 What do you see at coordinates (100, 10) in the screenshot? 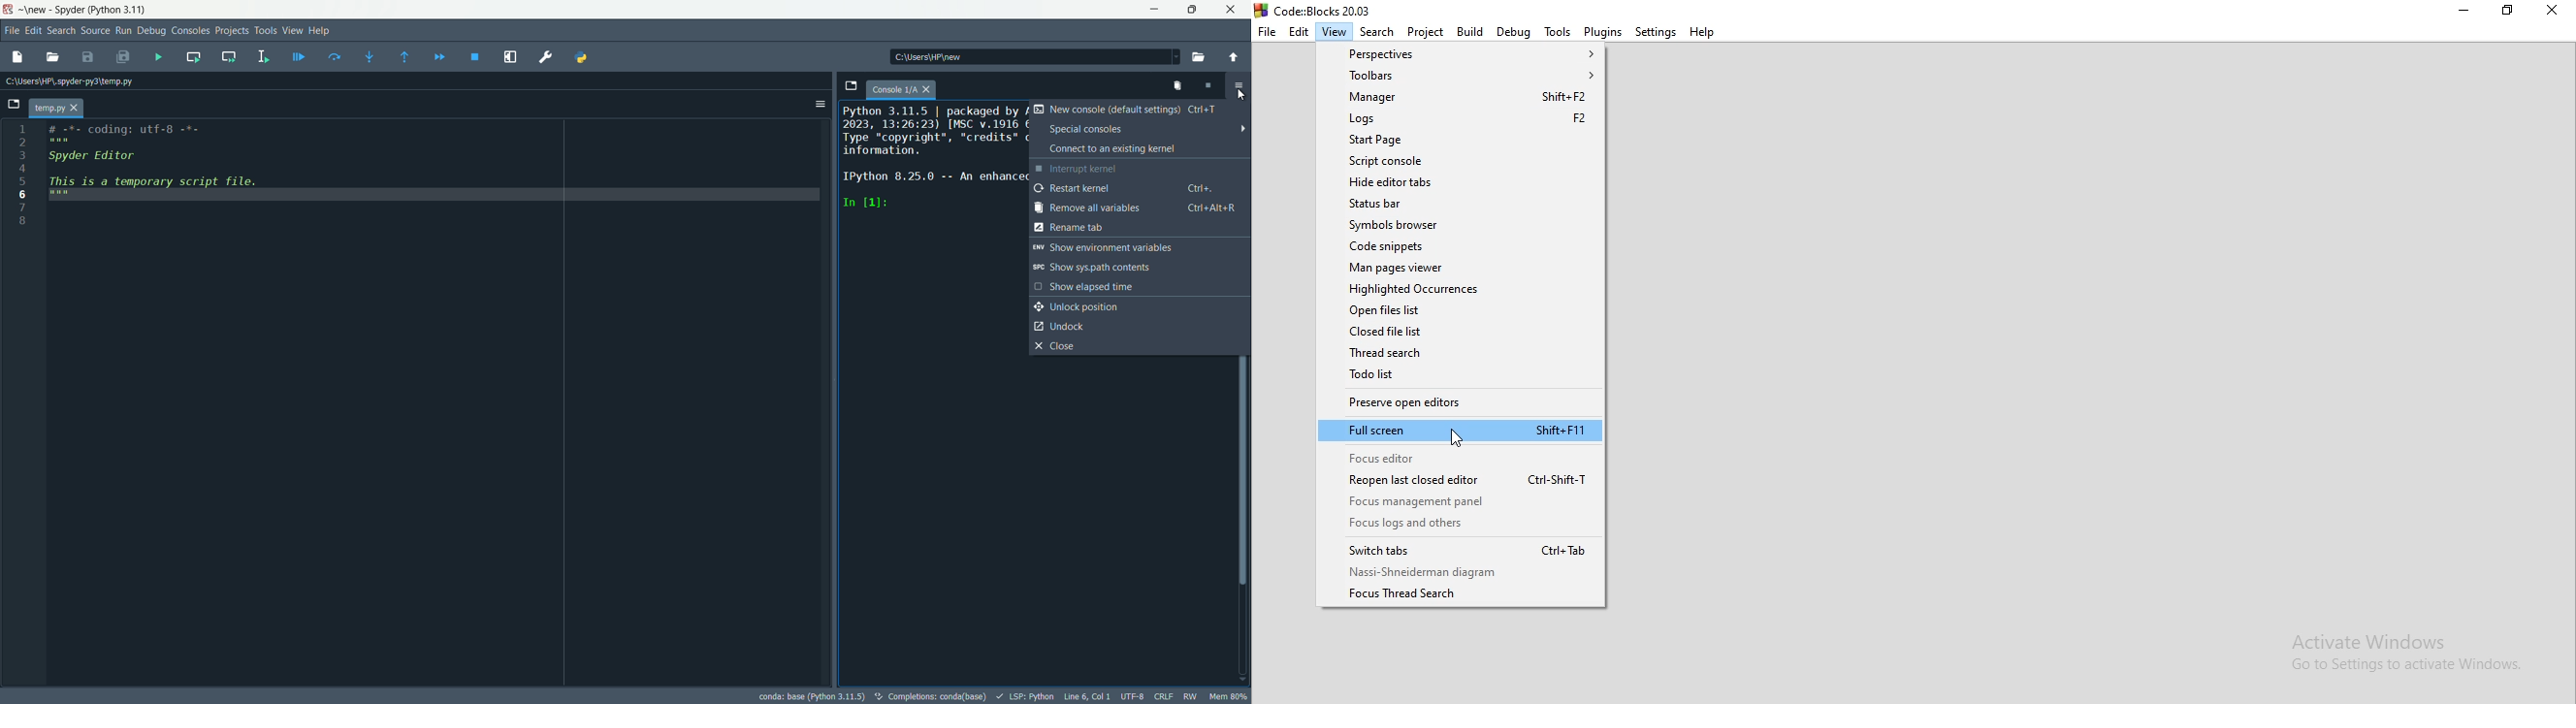
I see `Spyder (Python 3.11)` at bounding box center [100, 10].